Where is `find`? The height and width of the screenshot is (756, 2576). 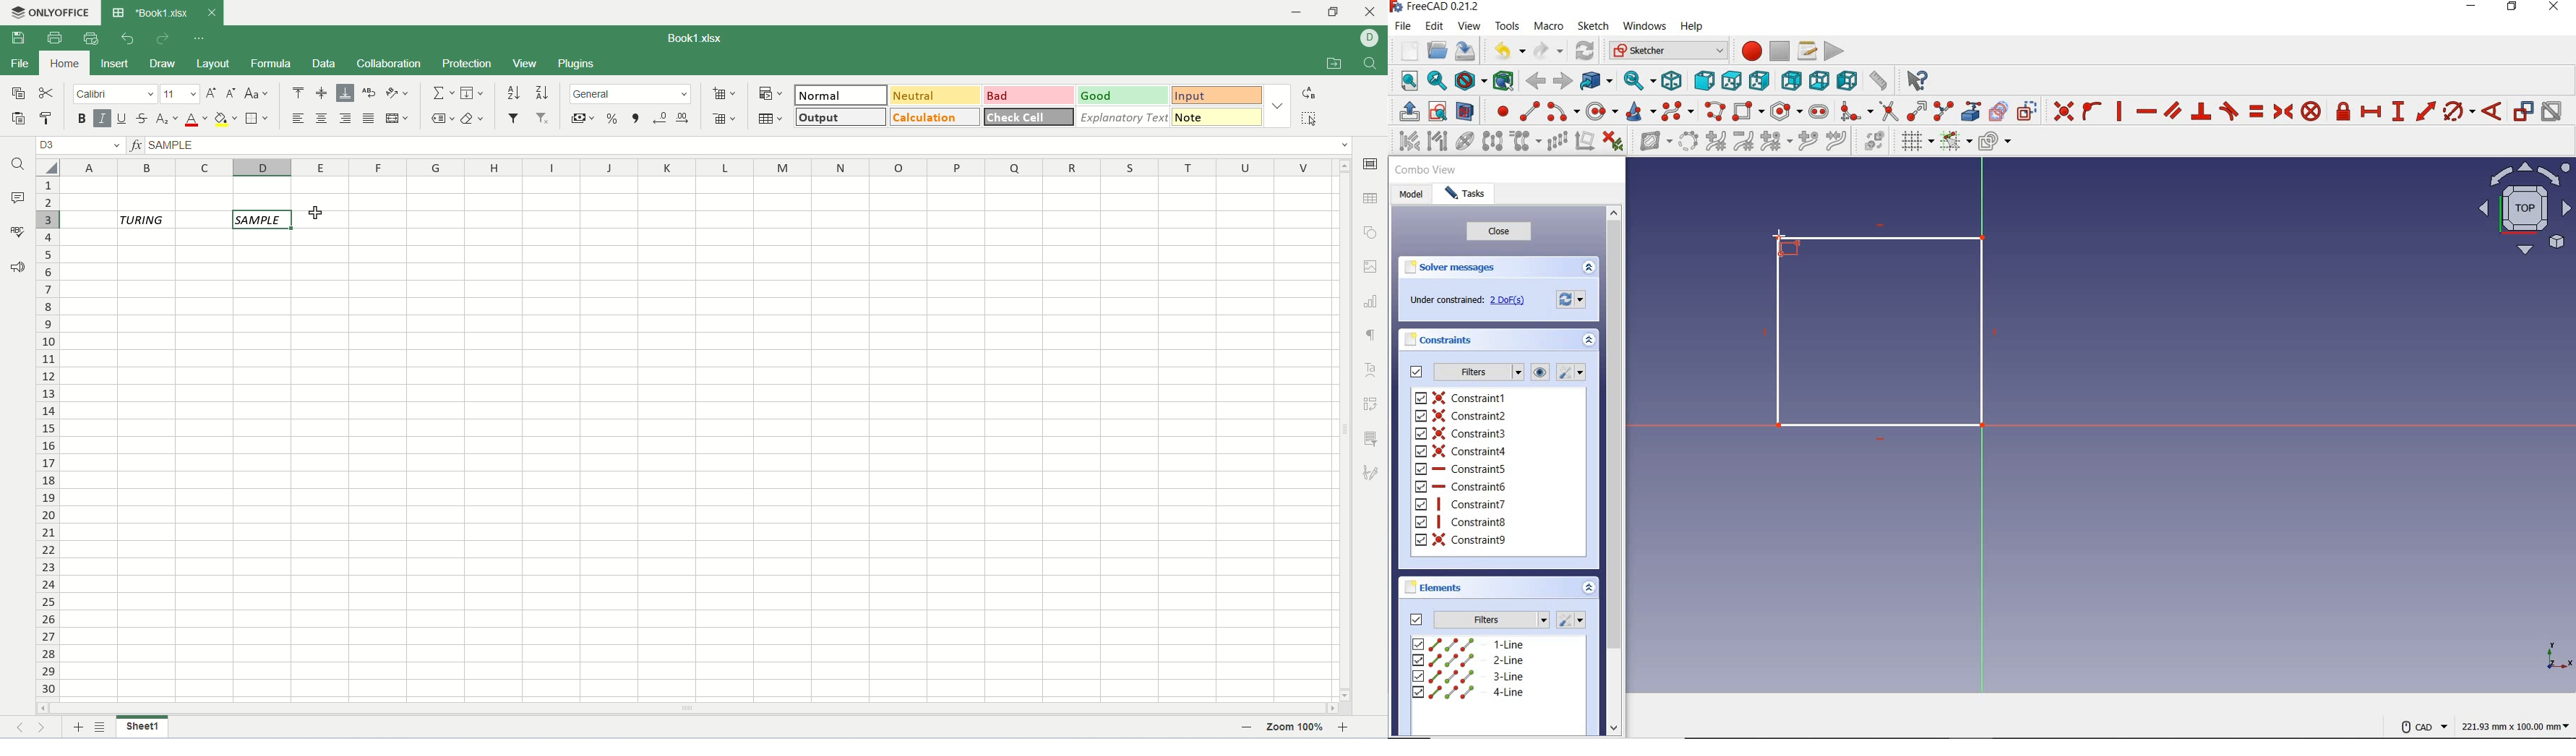 find is located at coordinates (1370, 64).